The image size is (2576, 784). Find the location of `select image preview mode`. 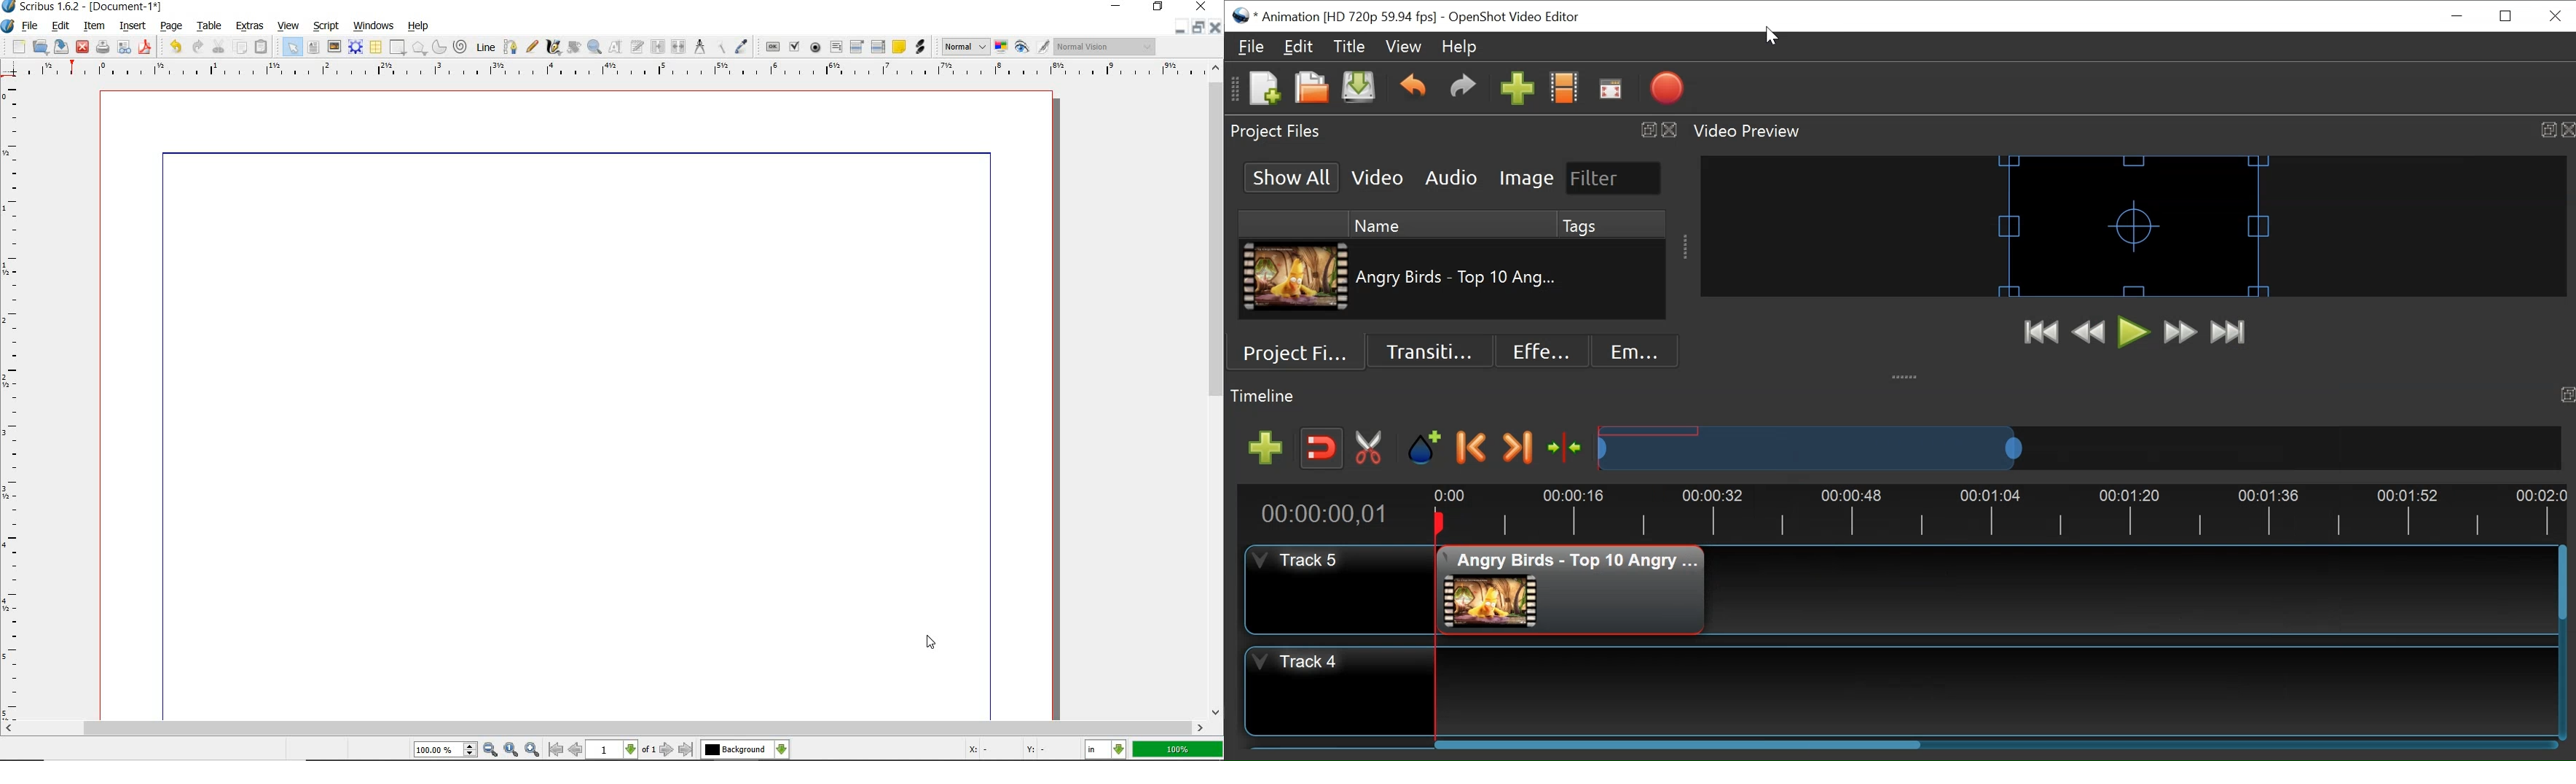

select image preview mode is located at coordinates (965, 47).